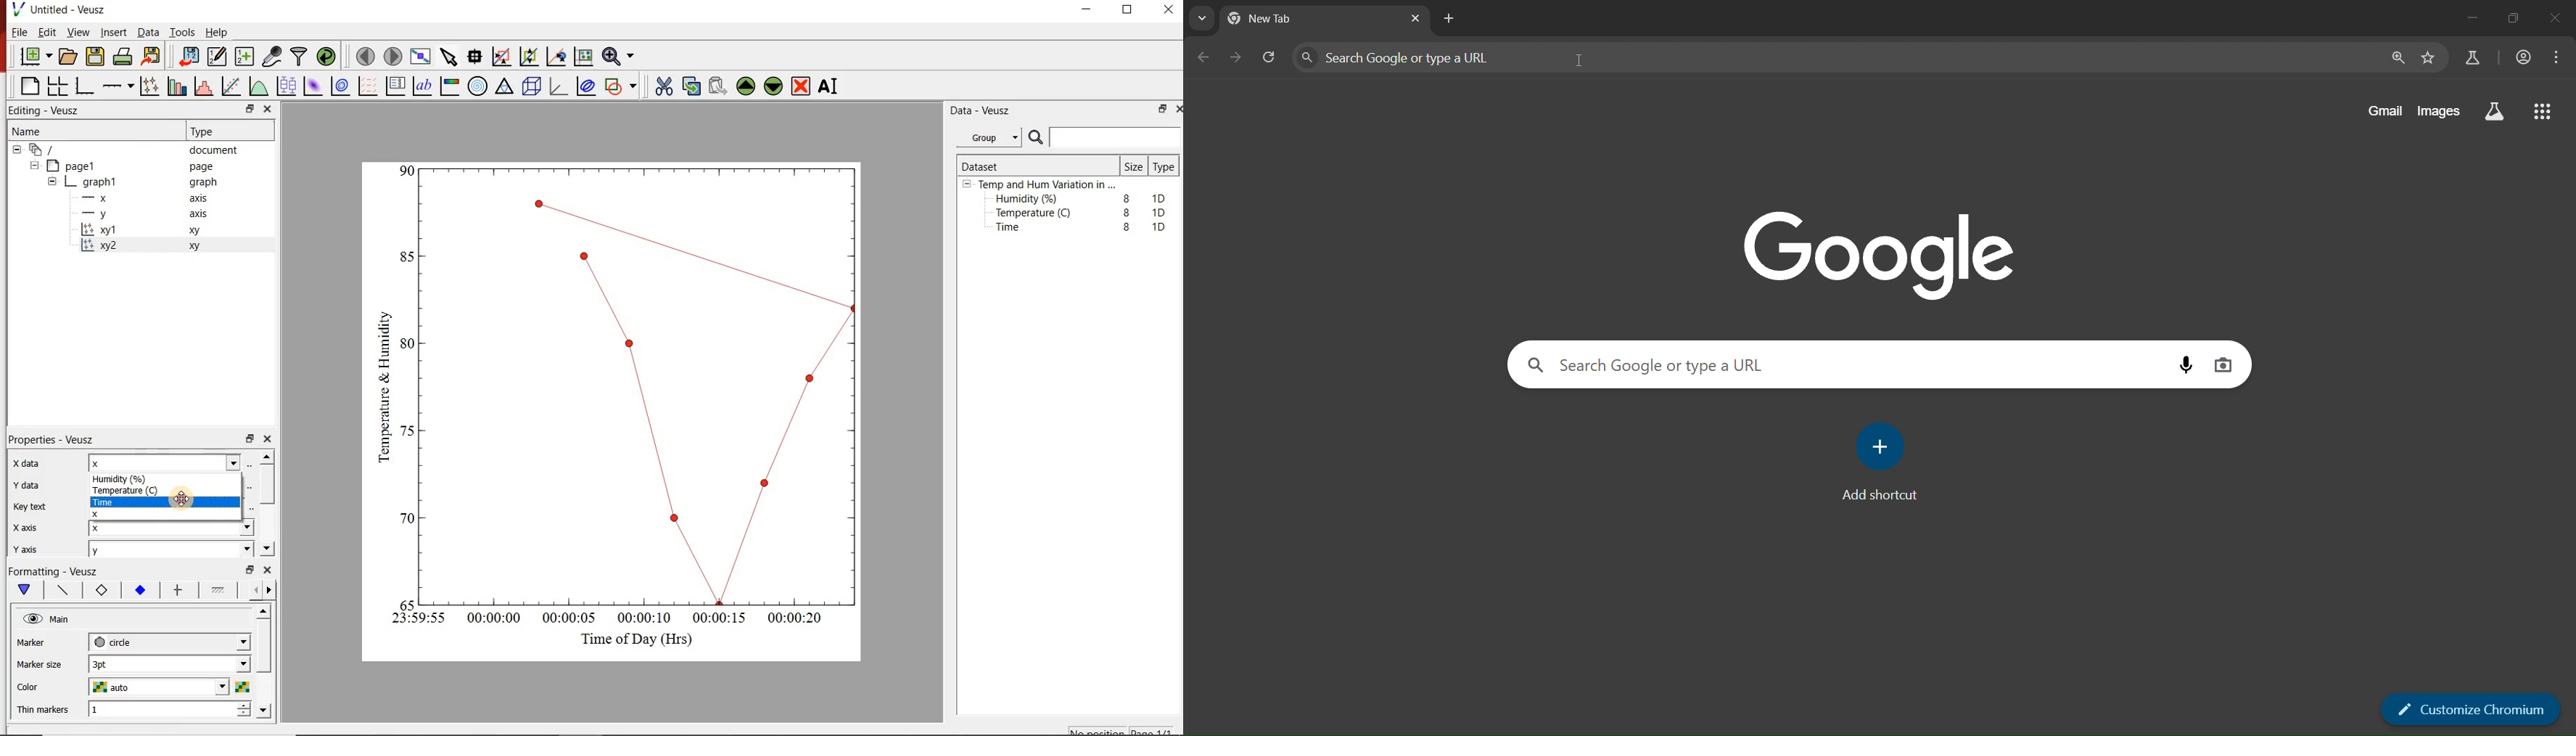 Image resolution: width=2576 pixels, height=756 pixels. Describe the element at coordinates (193, 503) in the screenshot. I see `Cursor` at that location.